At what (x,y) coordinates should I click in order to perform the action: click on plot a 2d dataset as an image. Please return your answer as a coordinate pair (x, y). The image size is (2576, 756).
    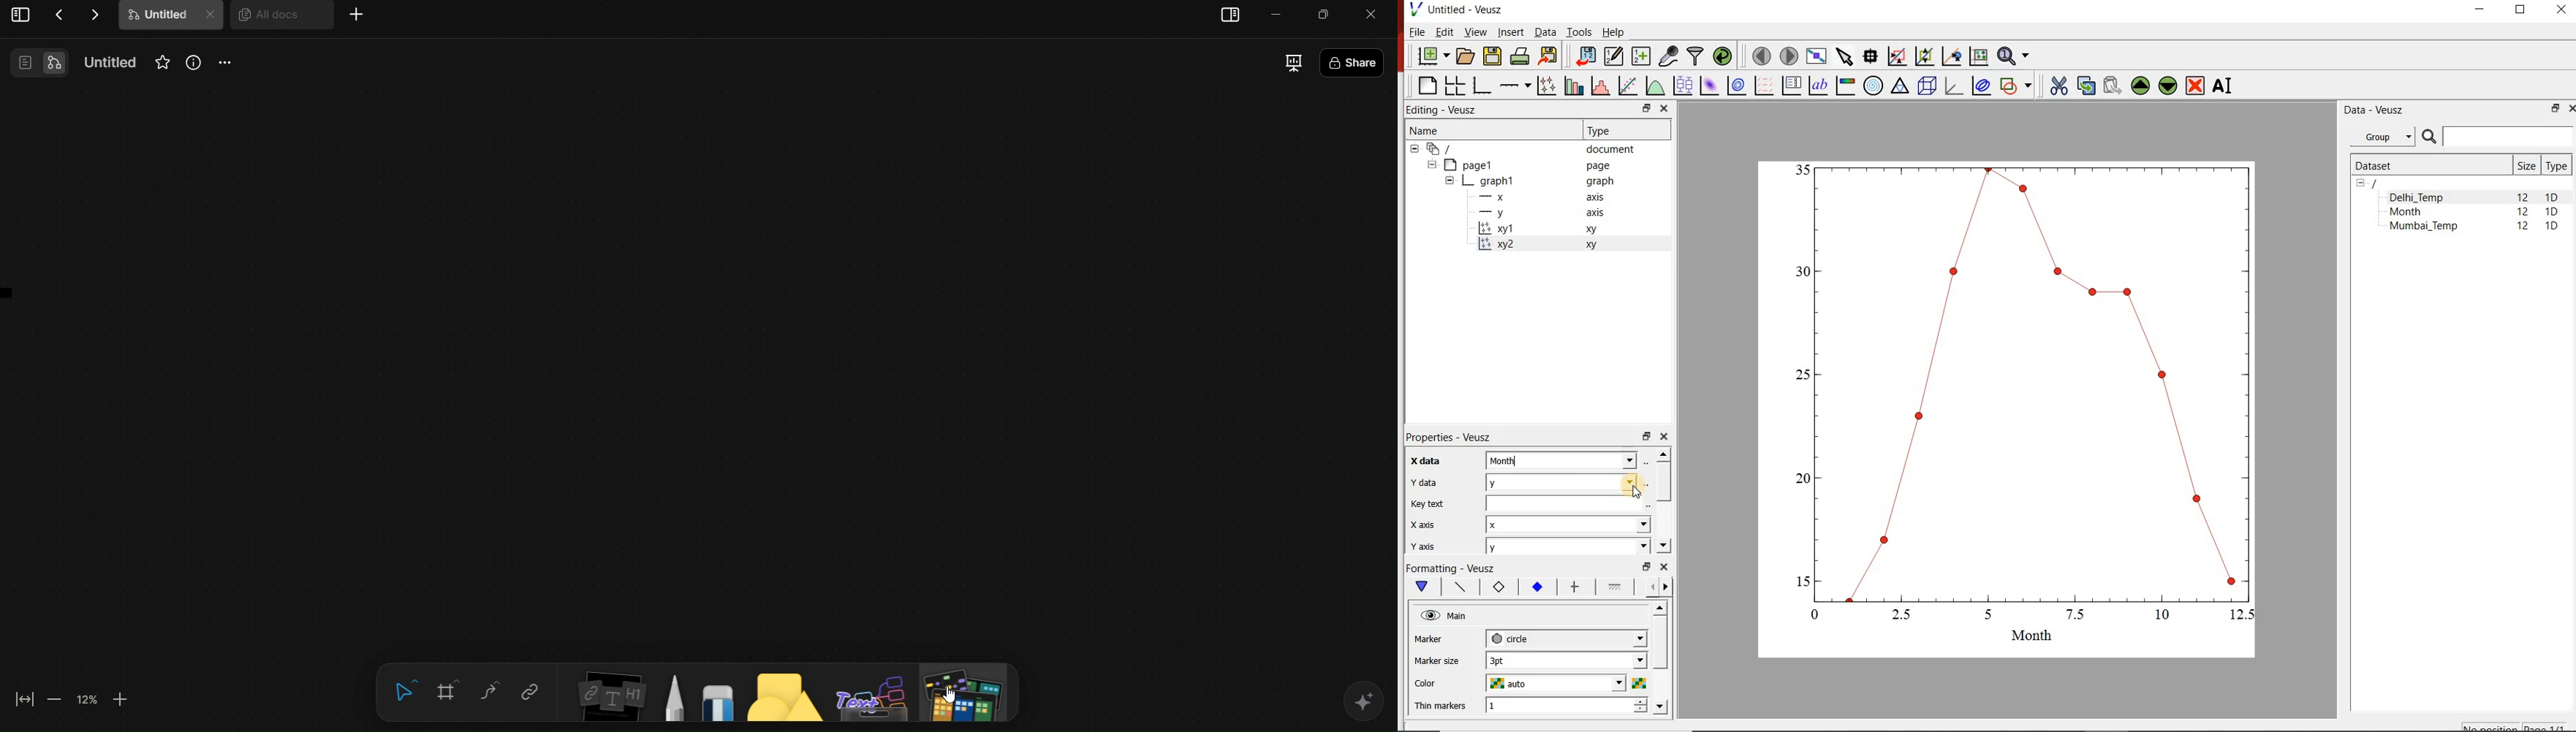
    Looking at the image, I should click on (1711, 86).